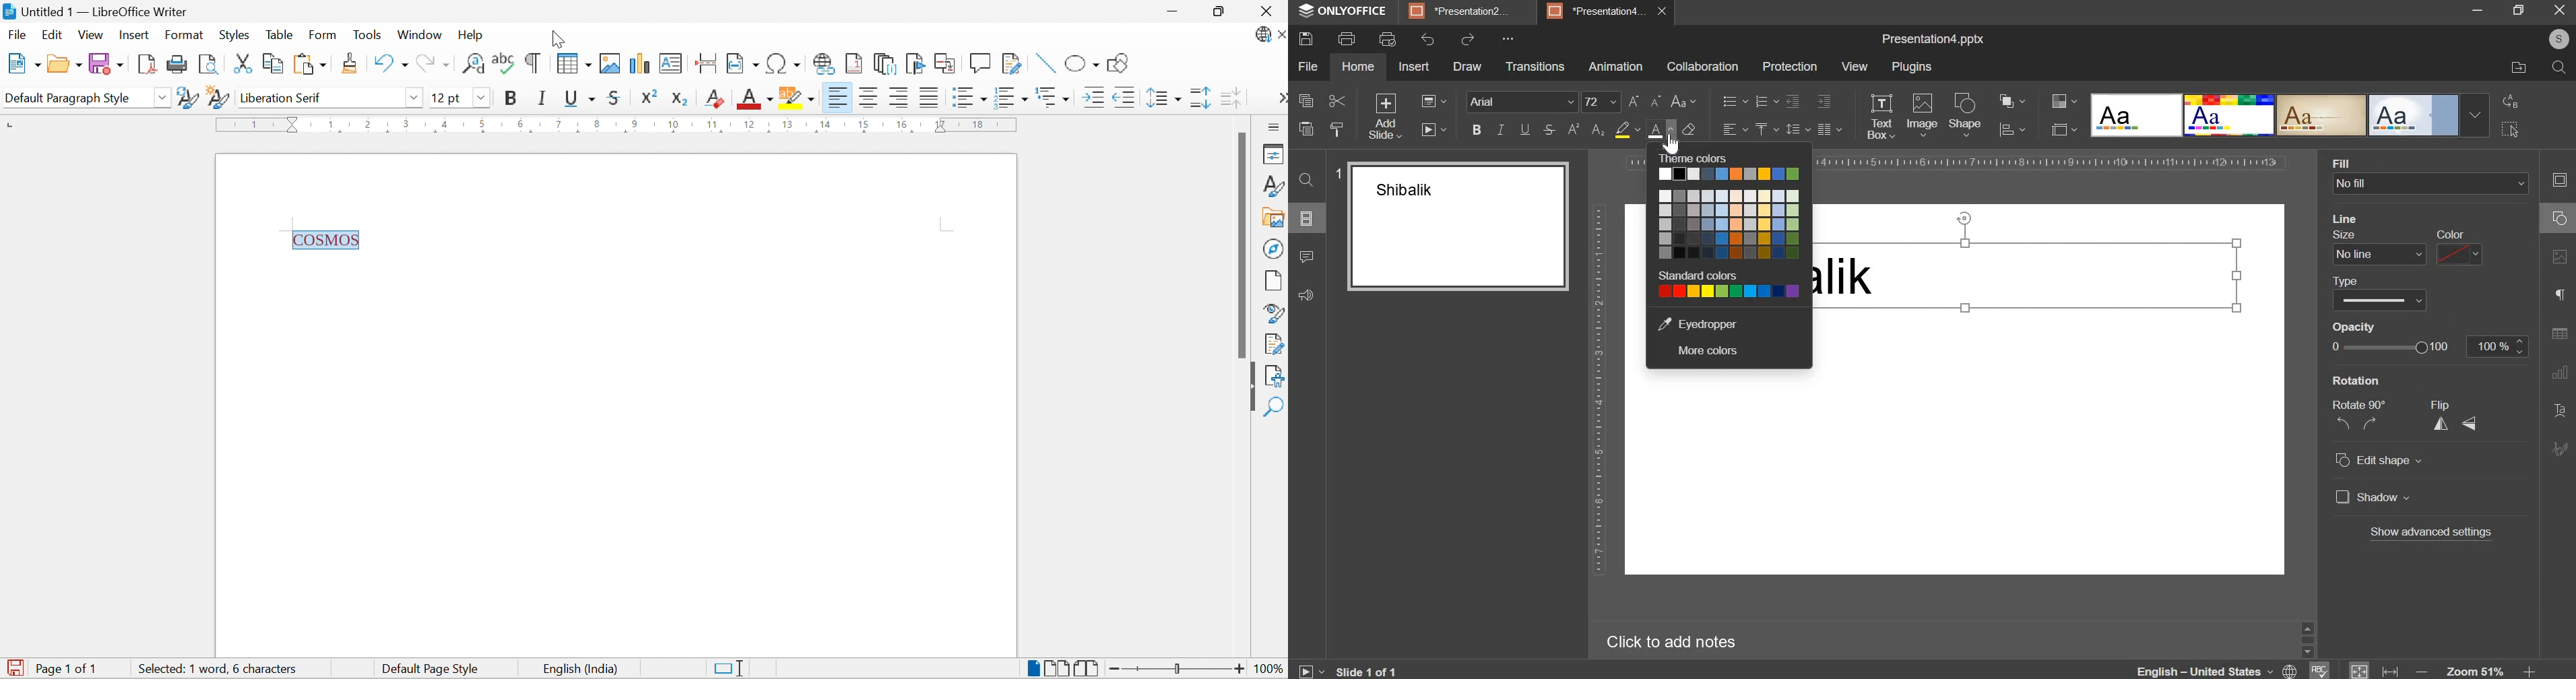  I want to click on type, so click(2378, 291).